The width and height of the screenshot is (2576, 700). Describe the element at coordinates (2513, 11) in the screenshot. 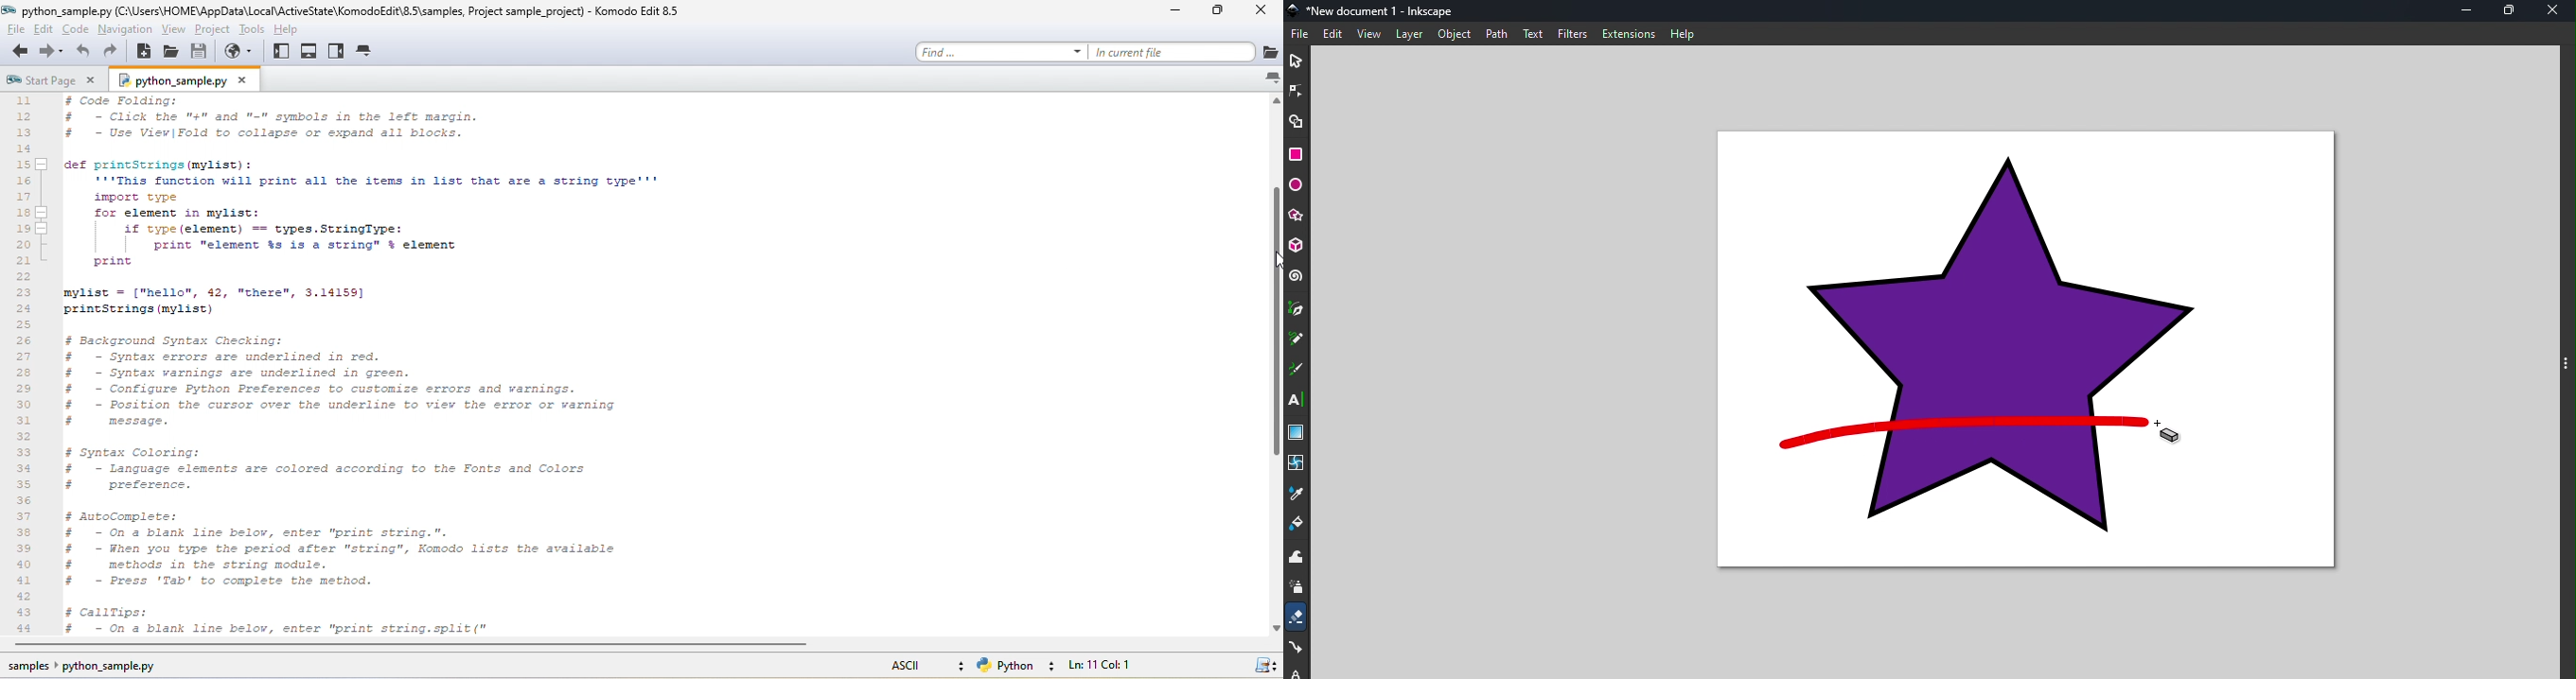

I see `maximize` at that location.